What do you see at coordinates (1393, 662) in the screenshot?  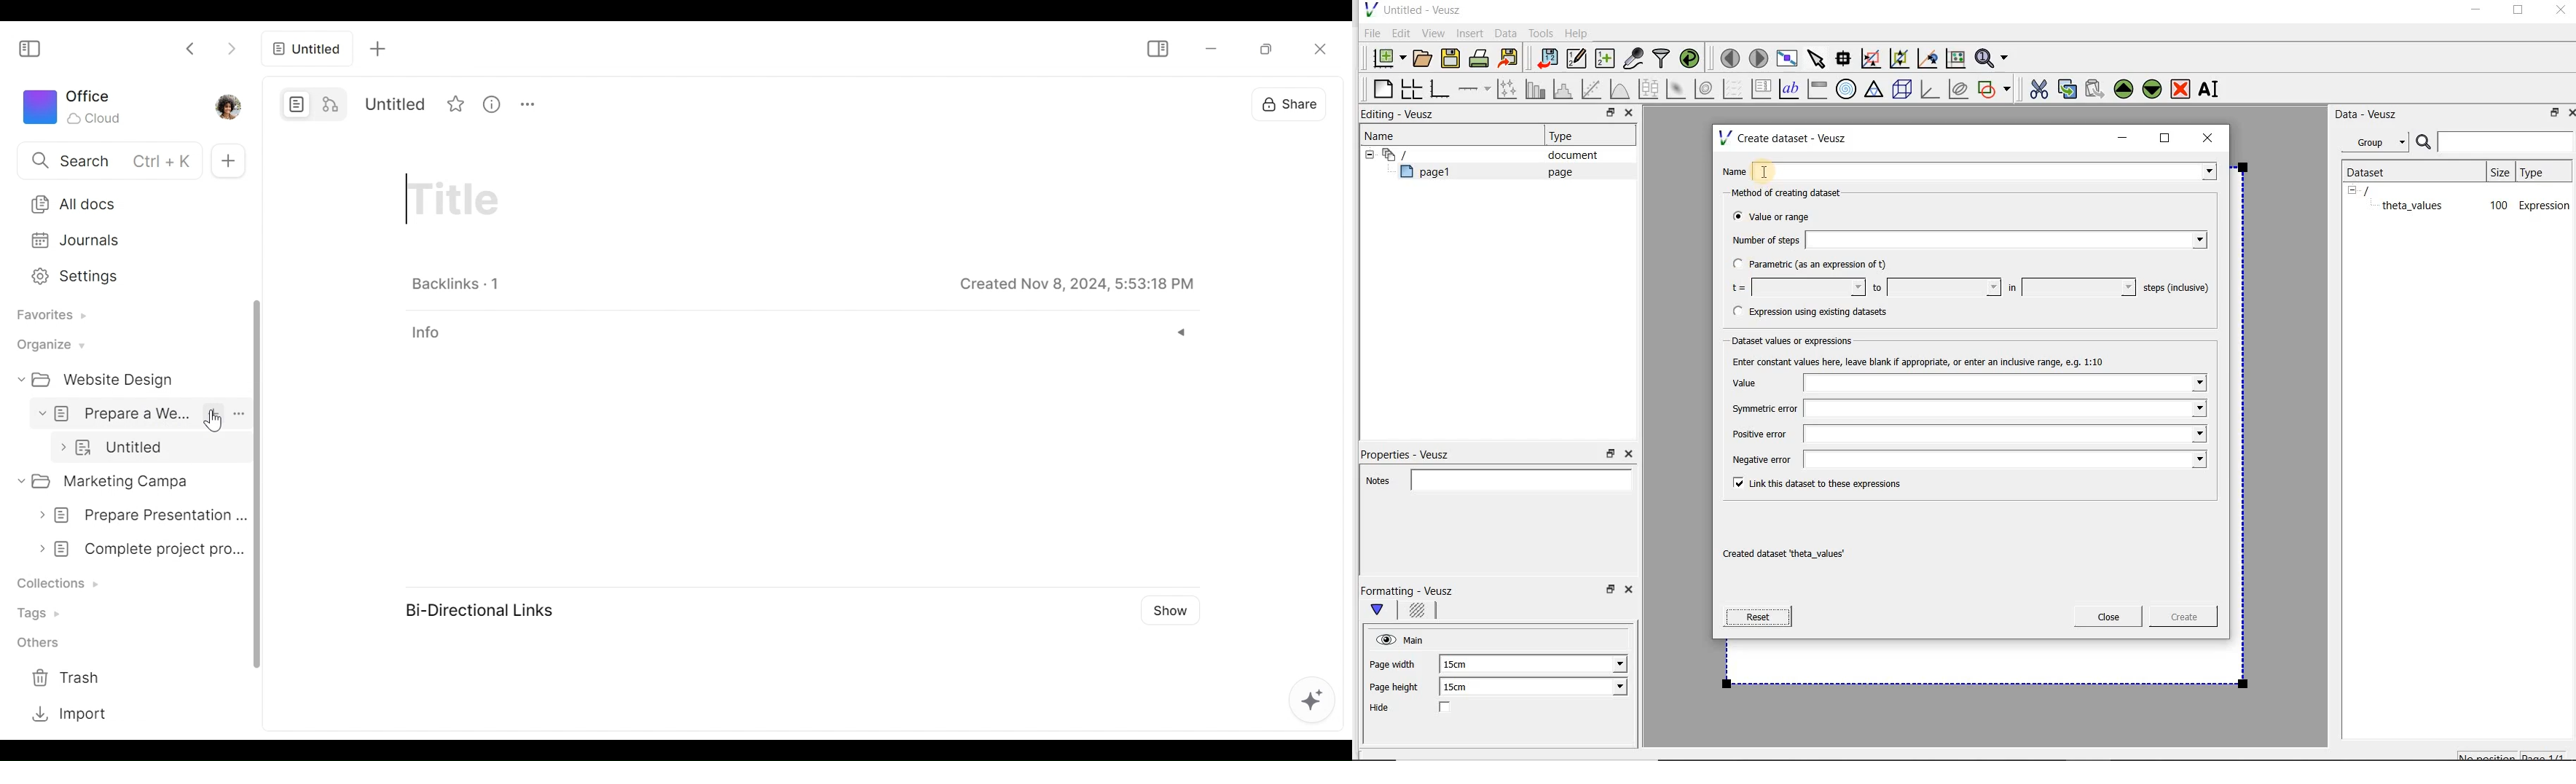 I see `Page width` at bounding box center [1393, 662].